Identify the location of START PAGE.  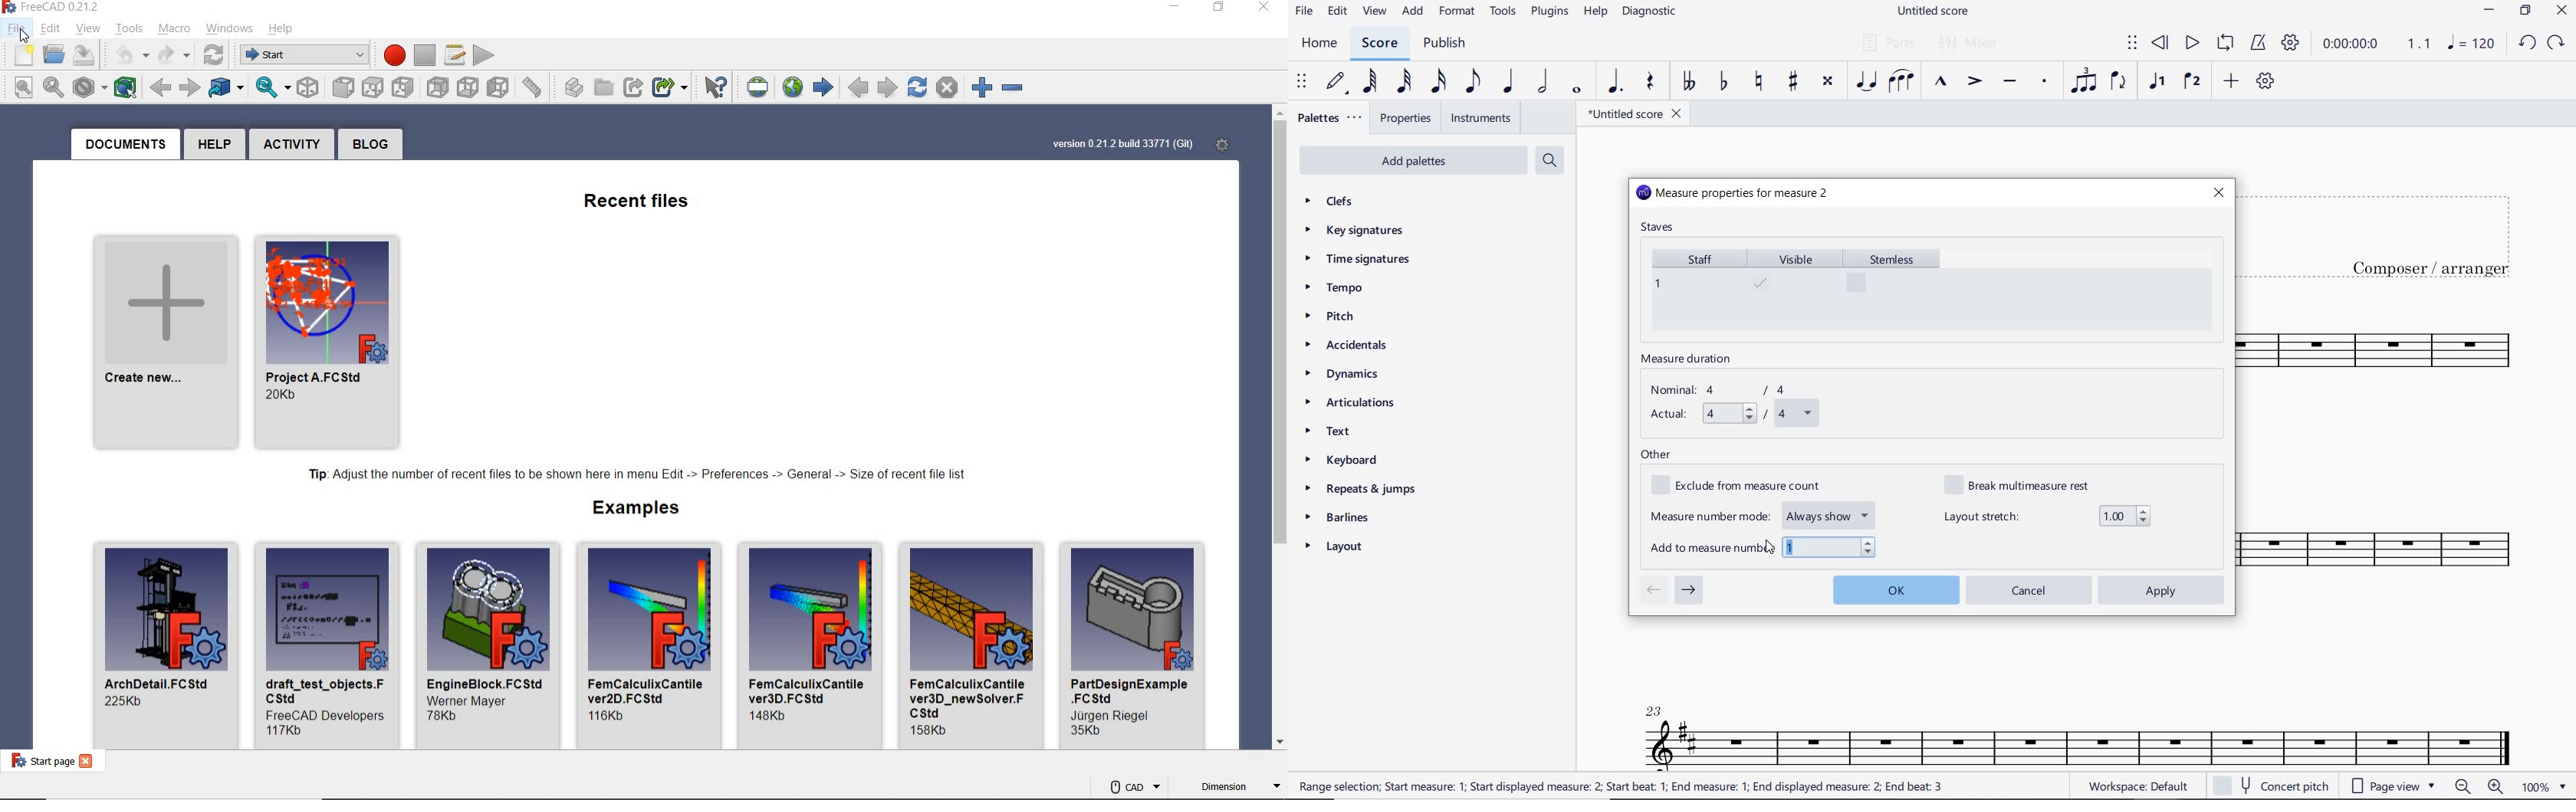
(38, 760).